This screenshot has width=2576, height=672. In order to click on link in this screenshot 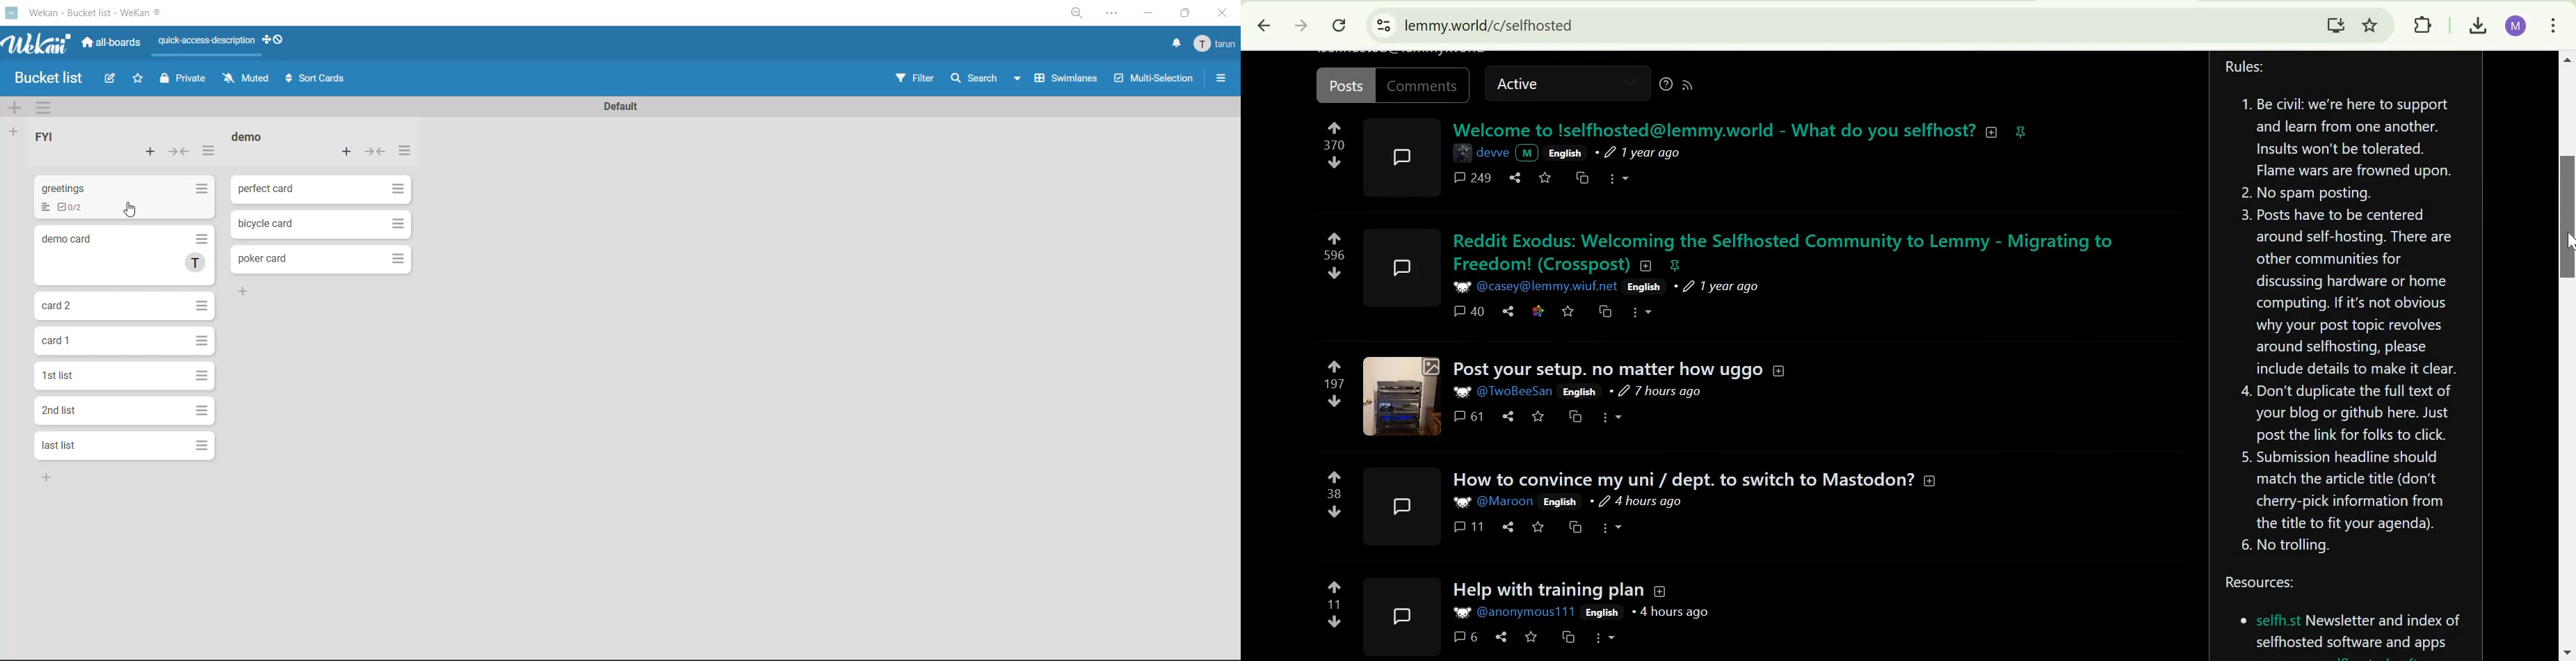, I will do `click(1539, 310)`.